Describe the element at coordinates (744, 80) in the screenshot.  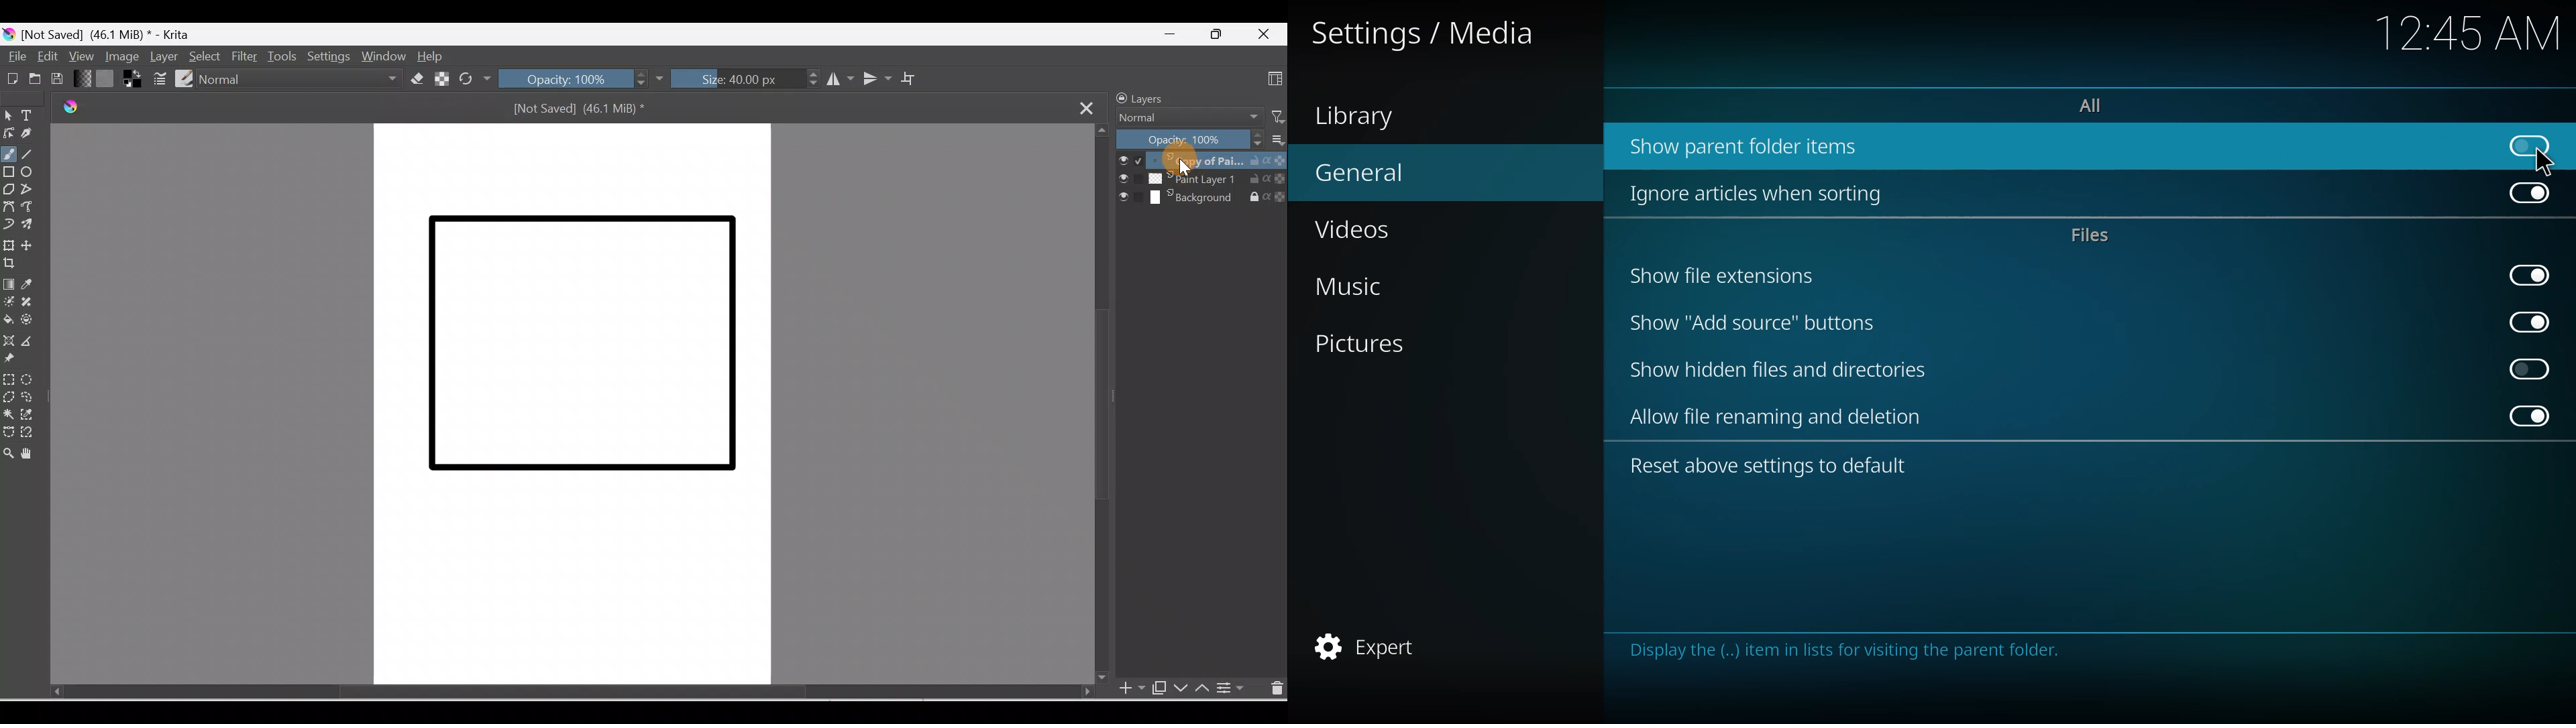
I see `Size:40:00px` at that location.